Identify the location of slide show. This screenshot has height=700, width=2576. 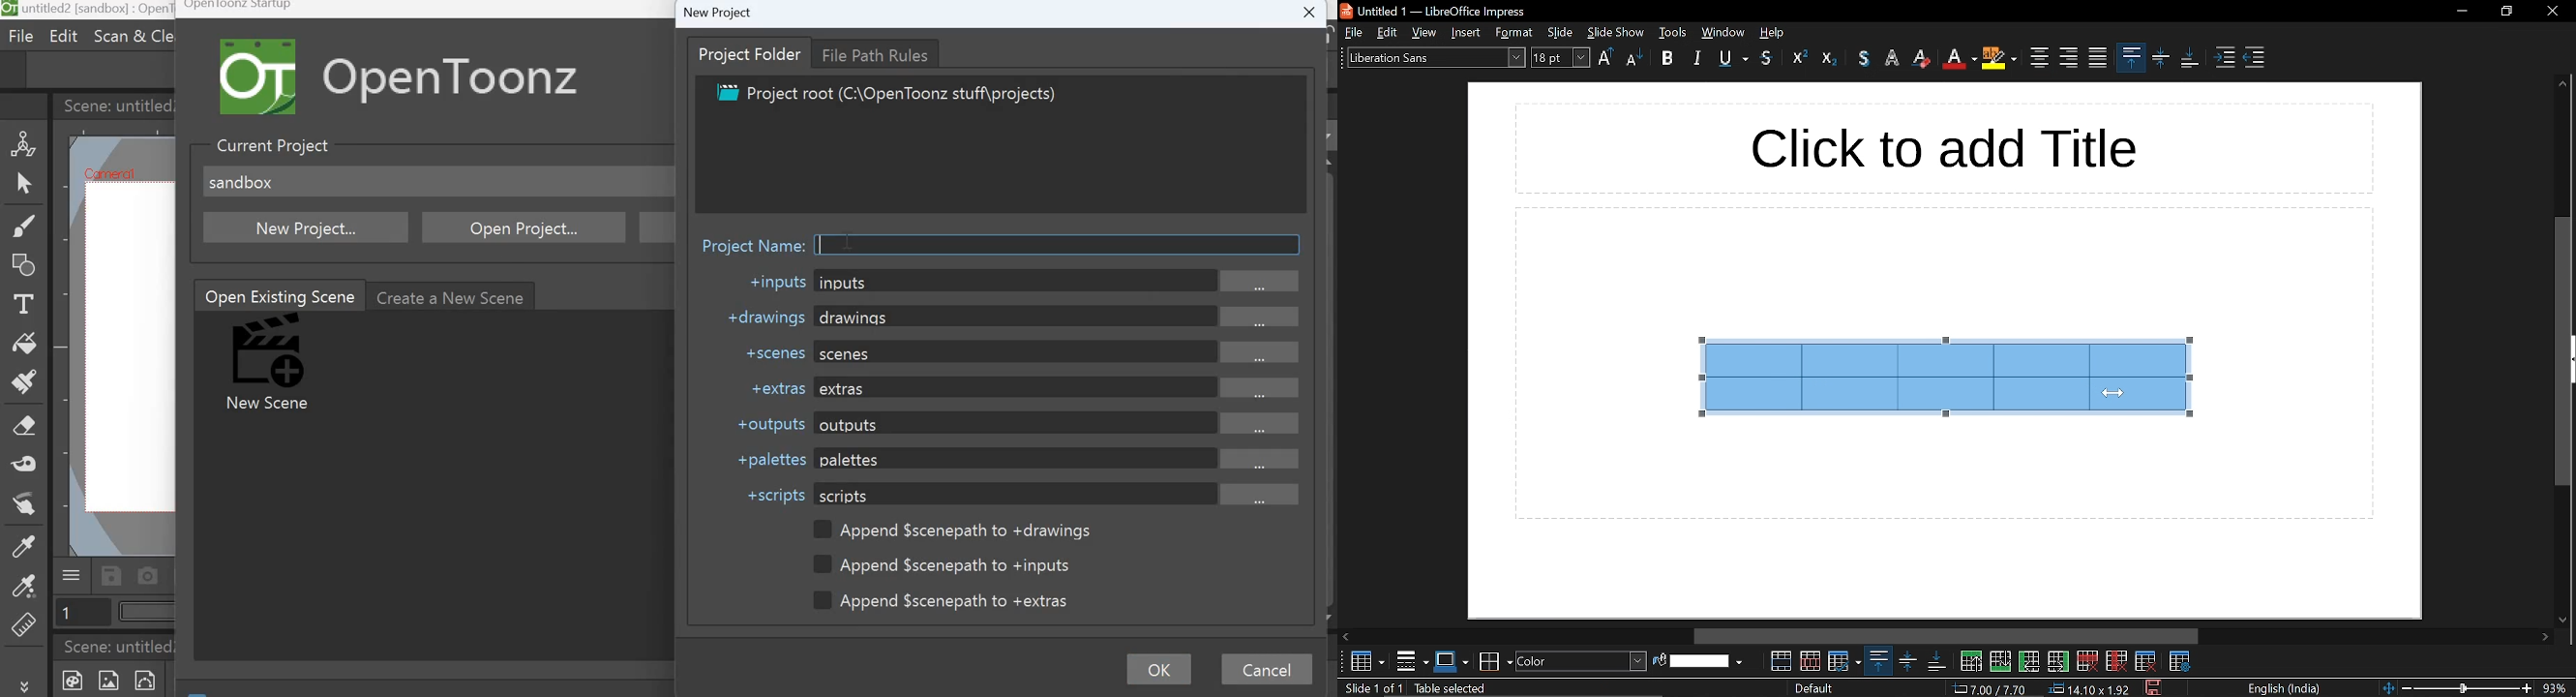
(1617, 32).